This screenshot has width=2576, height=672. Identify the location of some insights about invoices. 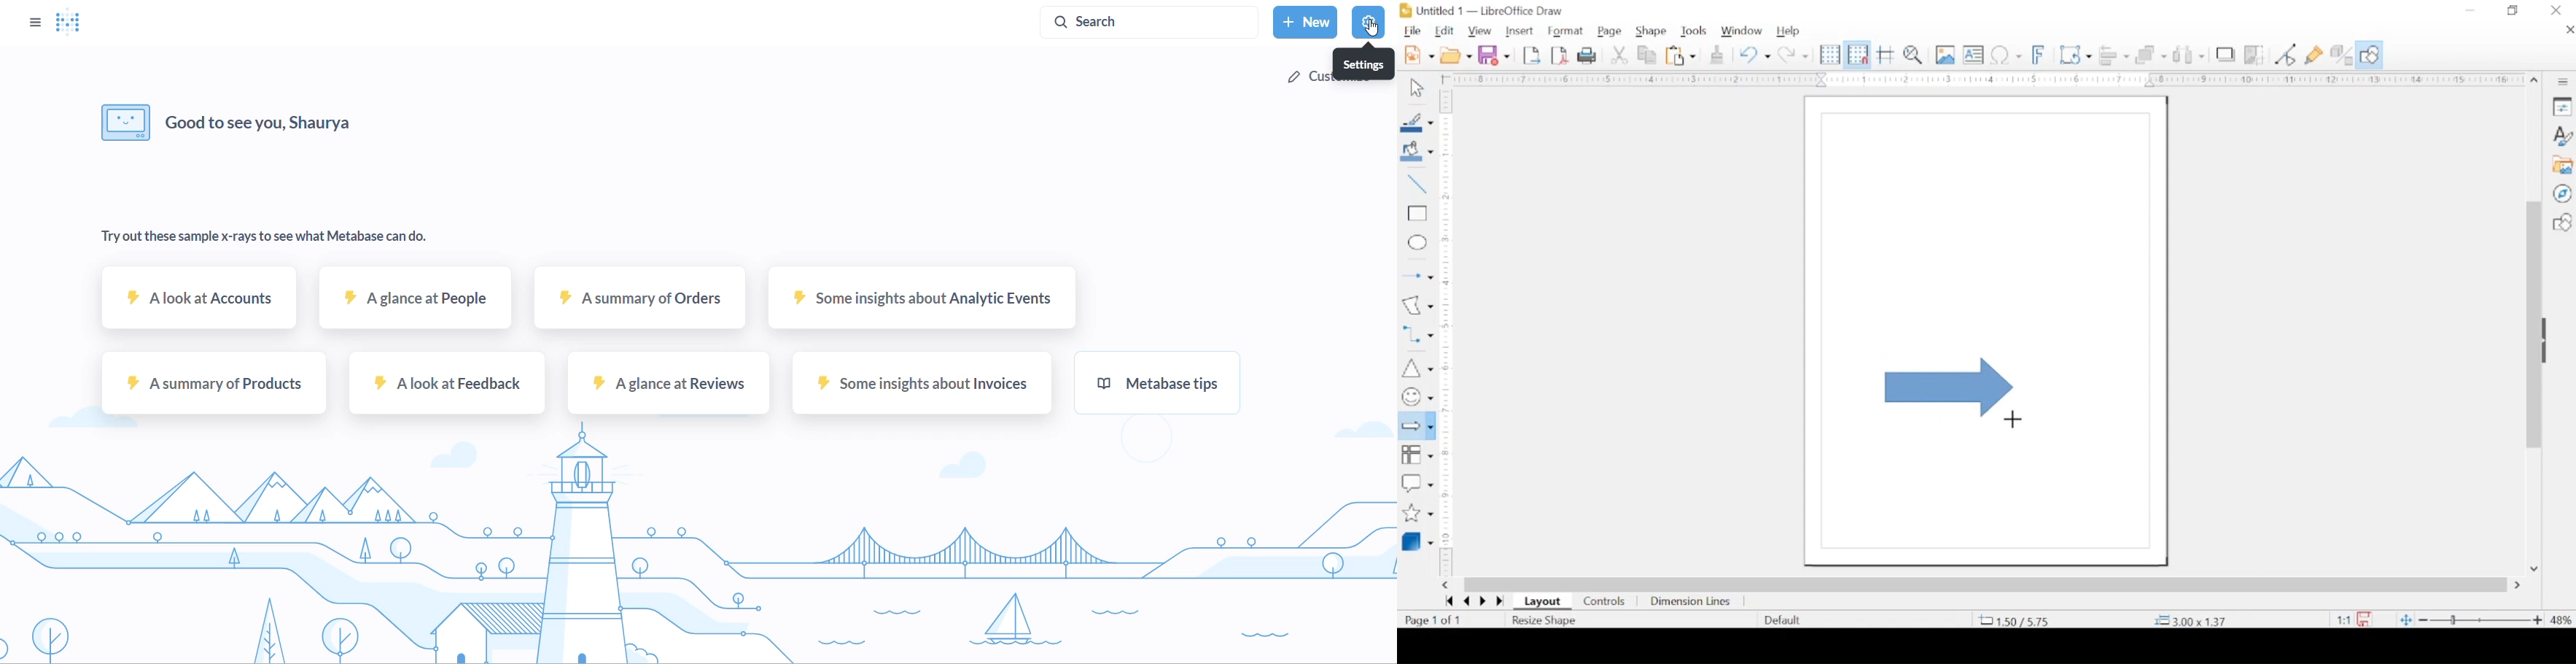
(917, 389).